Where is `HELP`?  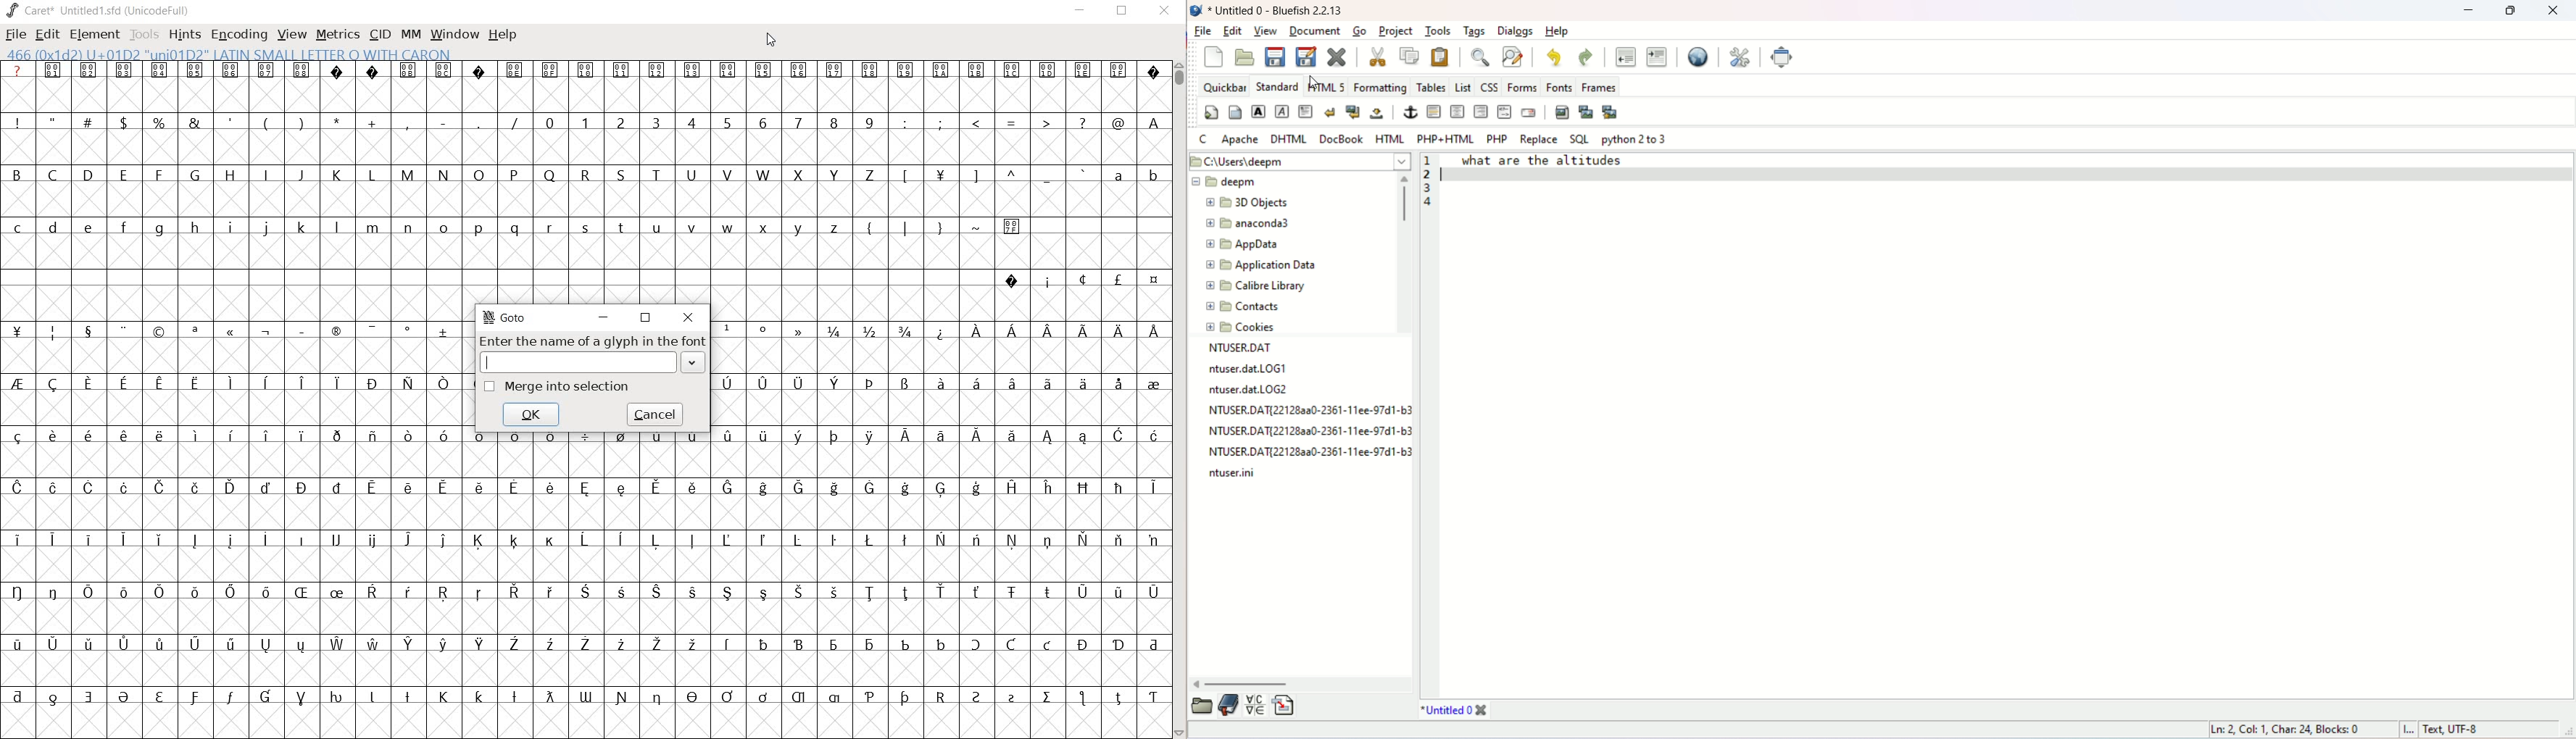
HELP is located at coordinates (503, 34).